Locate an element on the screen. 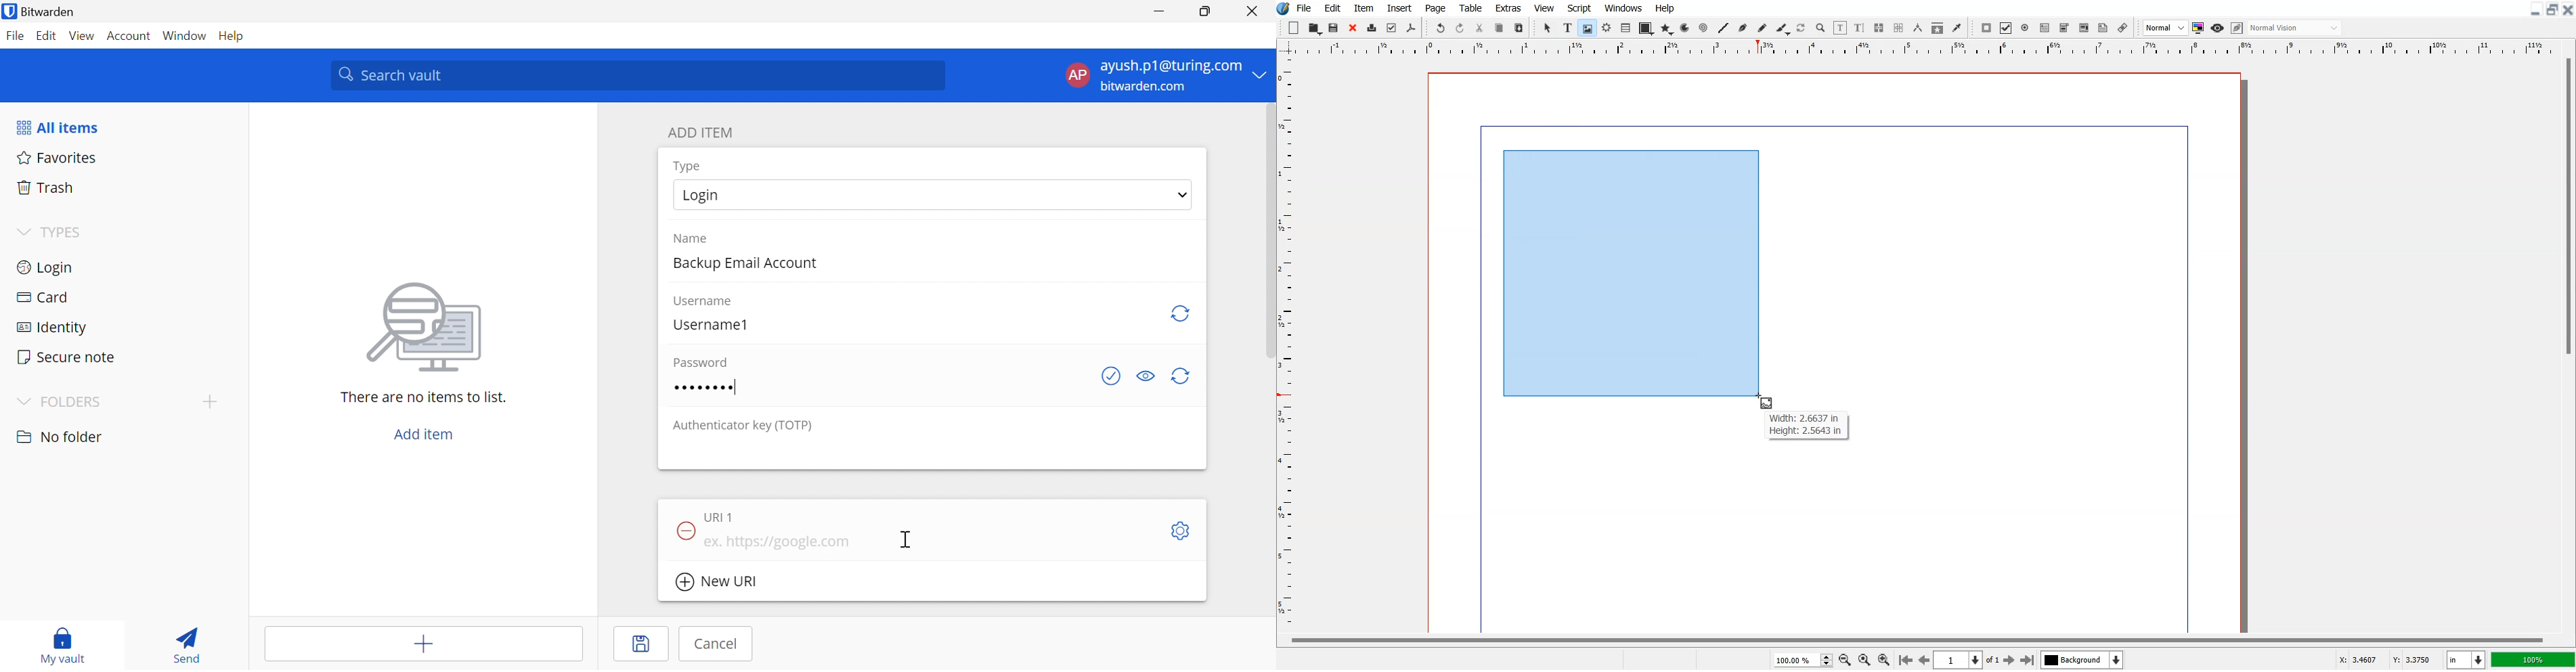 This screenshot has width=2576, height=672. Shape is located at coordinates (1645, 29).